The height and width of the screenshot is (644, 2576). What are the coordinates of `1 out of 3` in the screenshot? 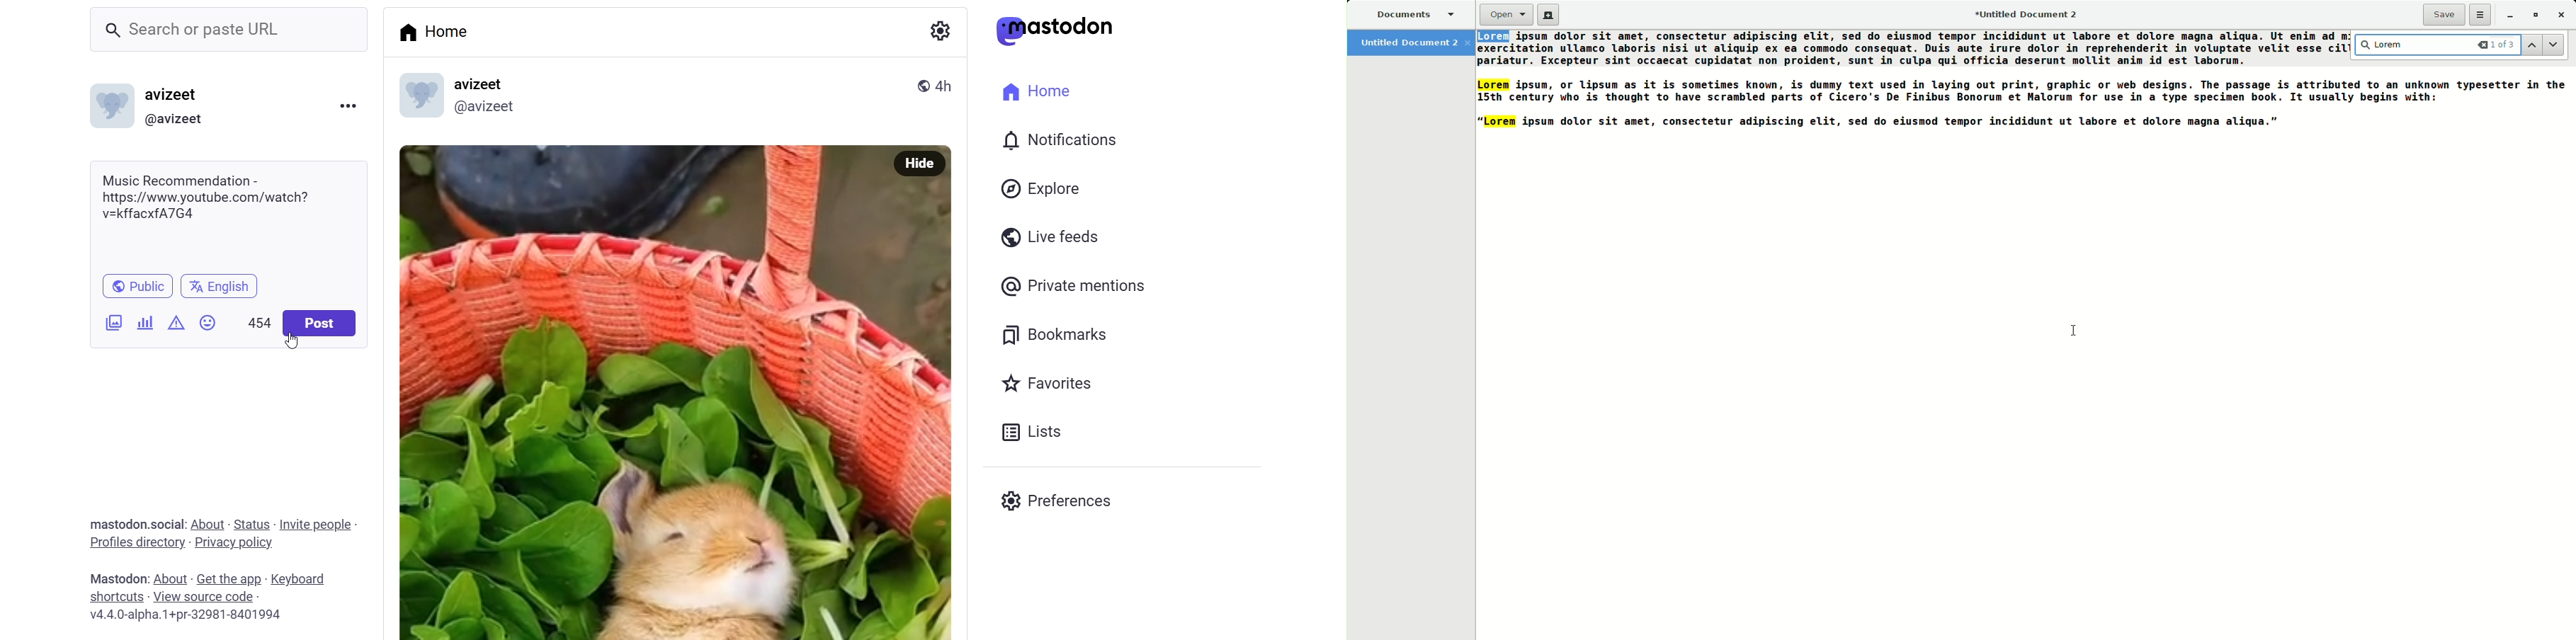 It's located at (2498, 44).